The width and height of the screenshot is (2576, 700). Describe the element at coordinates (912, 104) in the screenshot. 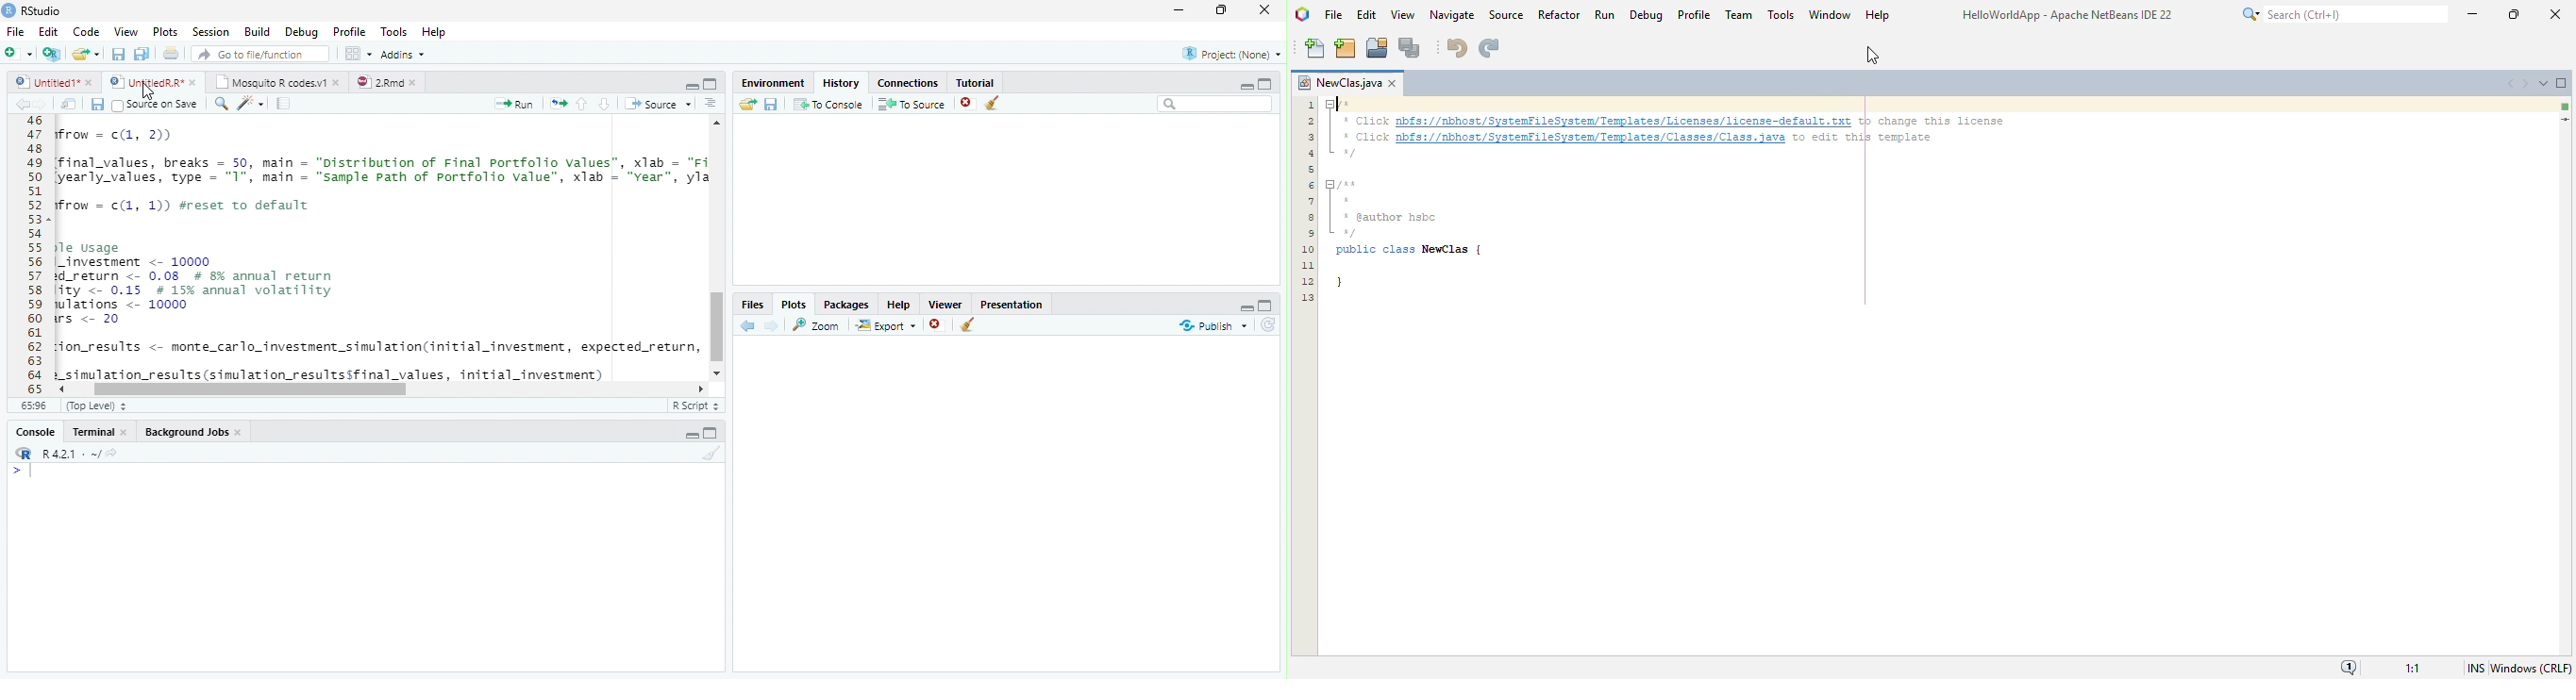

I see `To Source` at that location.